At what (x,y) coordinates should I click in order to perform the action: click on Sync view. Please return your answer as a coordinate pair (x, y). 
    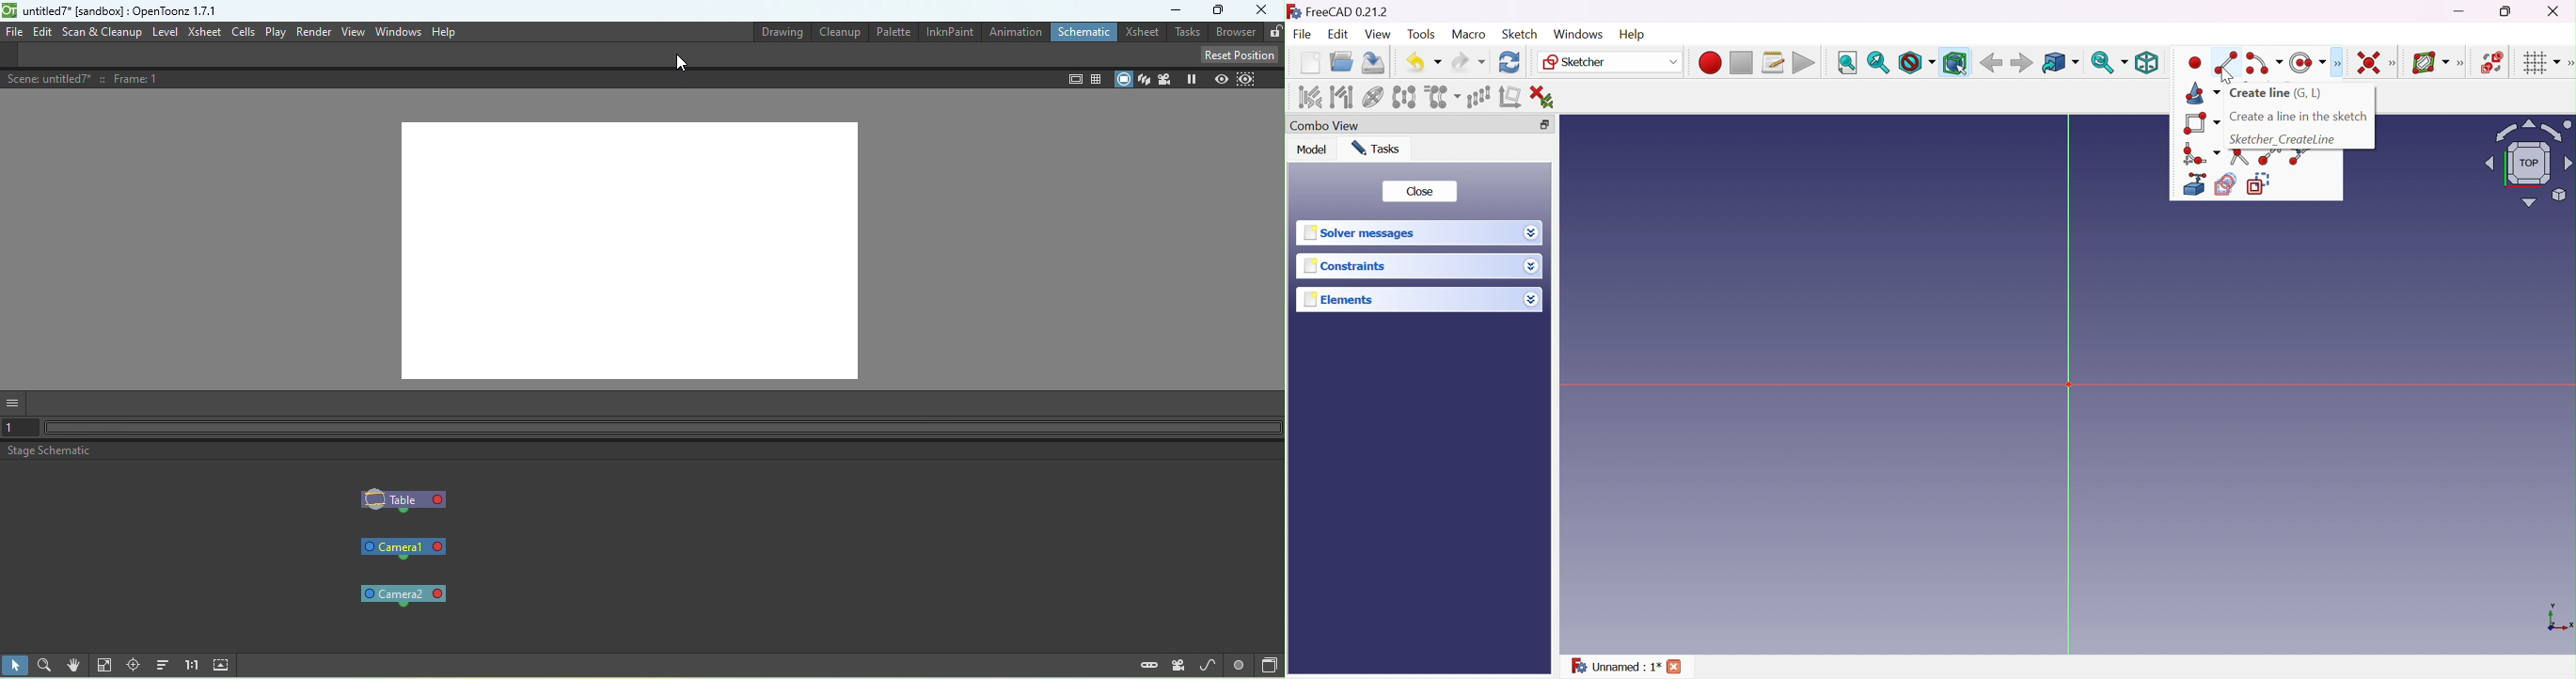
    Looking at the image, I should click on (2110, 62).